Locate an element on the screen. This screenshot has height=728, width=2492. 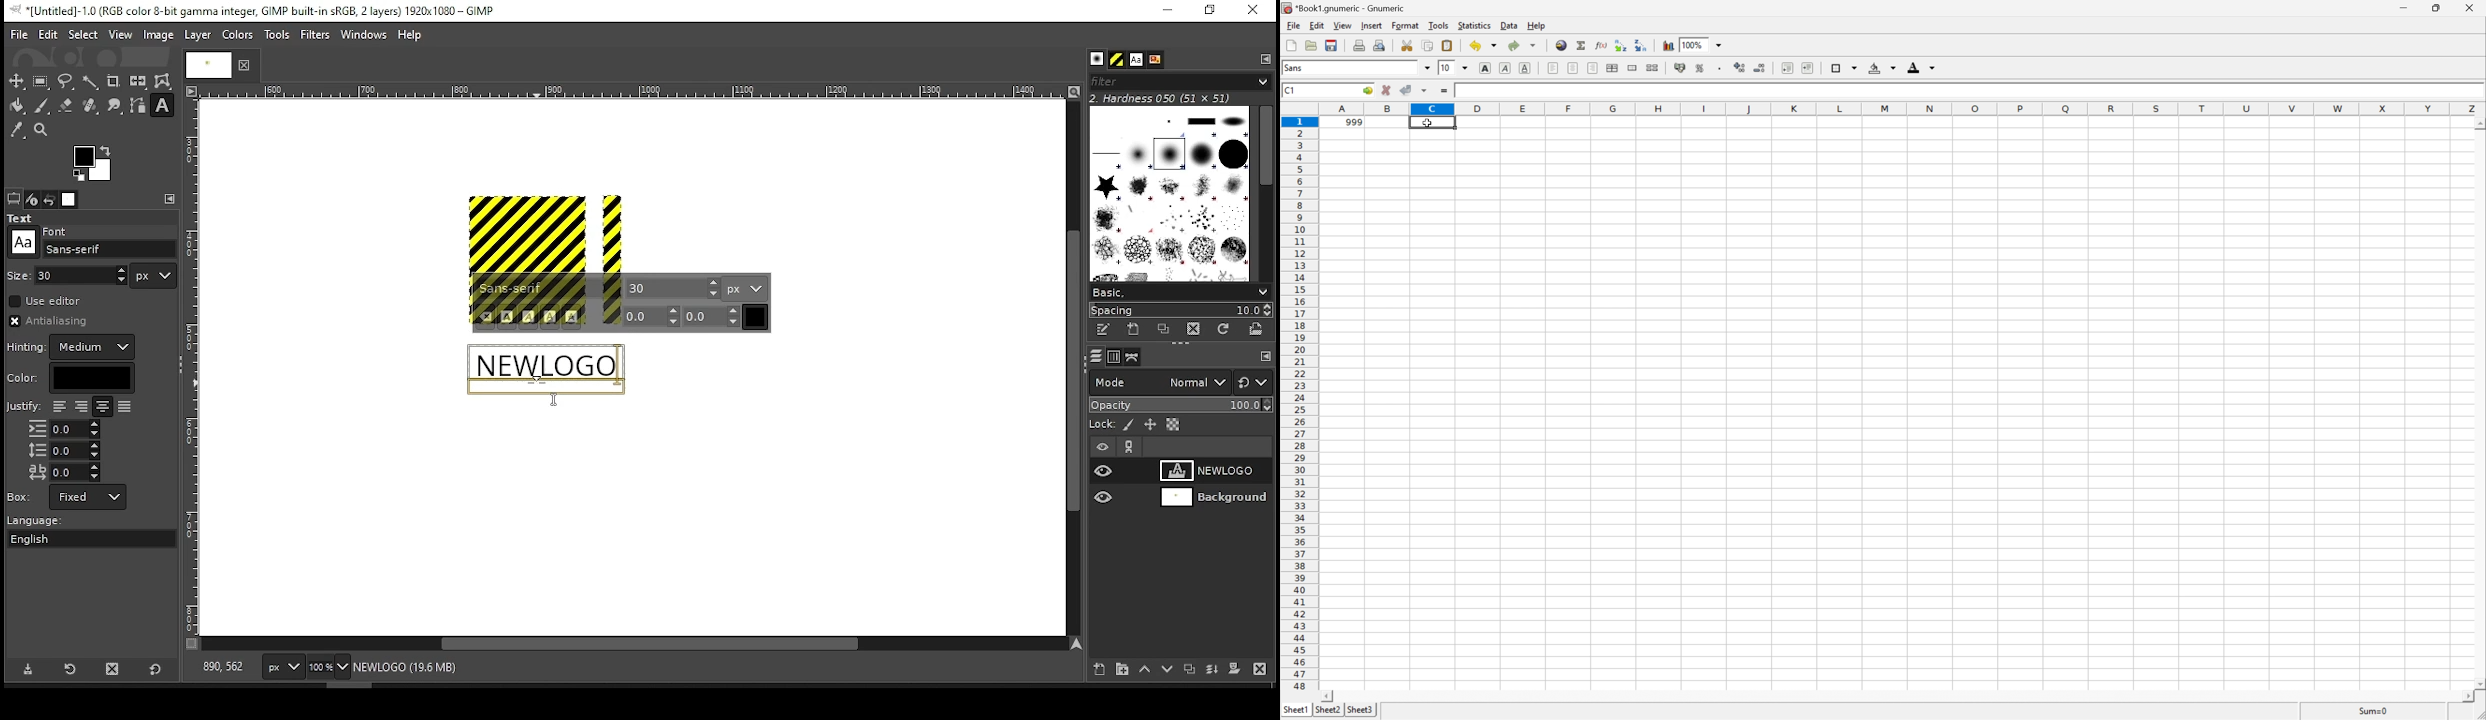
format selection as accounting is located at coordinates (1681, 69).